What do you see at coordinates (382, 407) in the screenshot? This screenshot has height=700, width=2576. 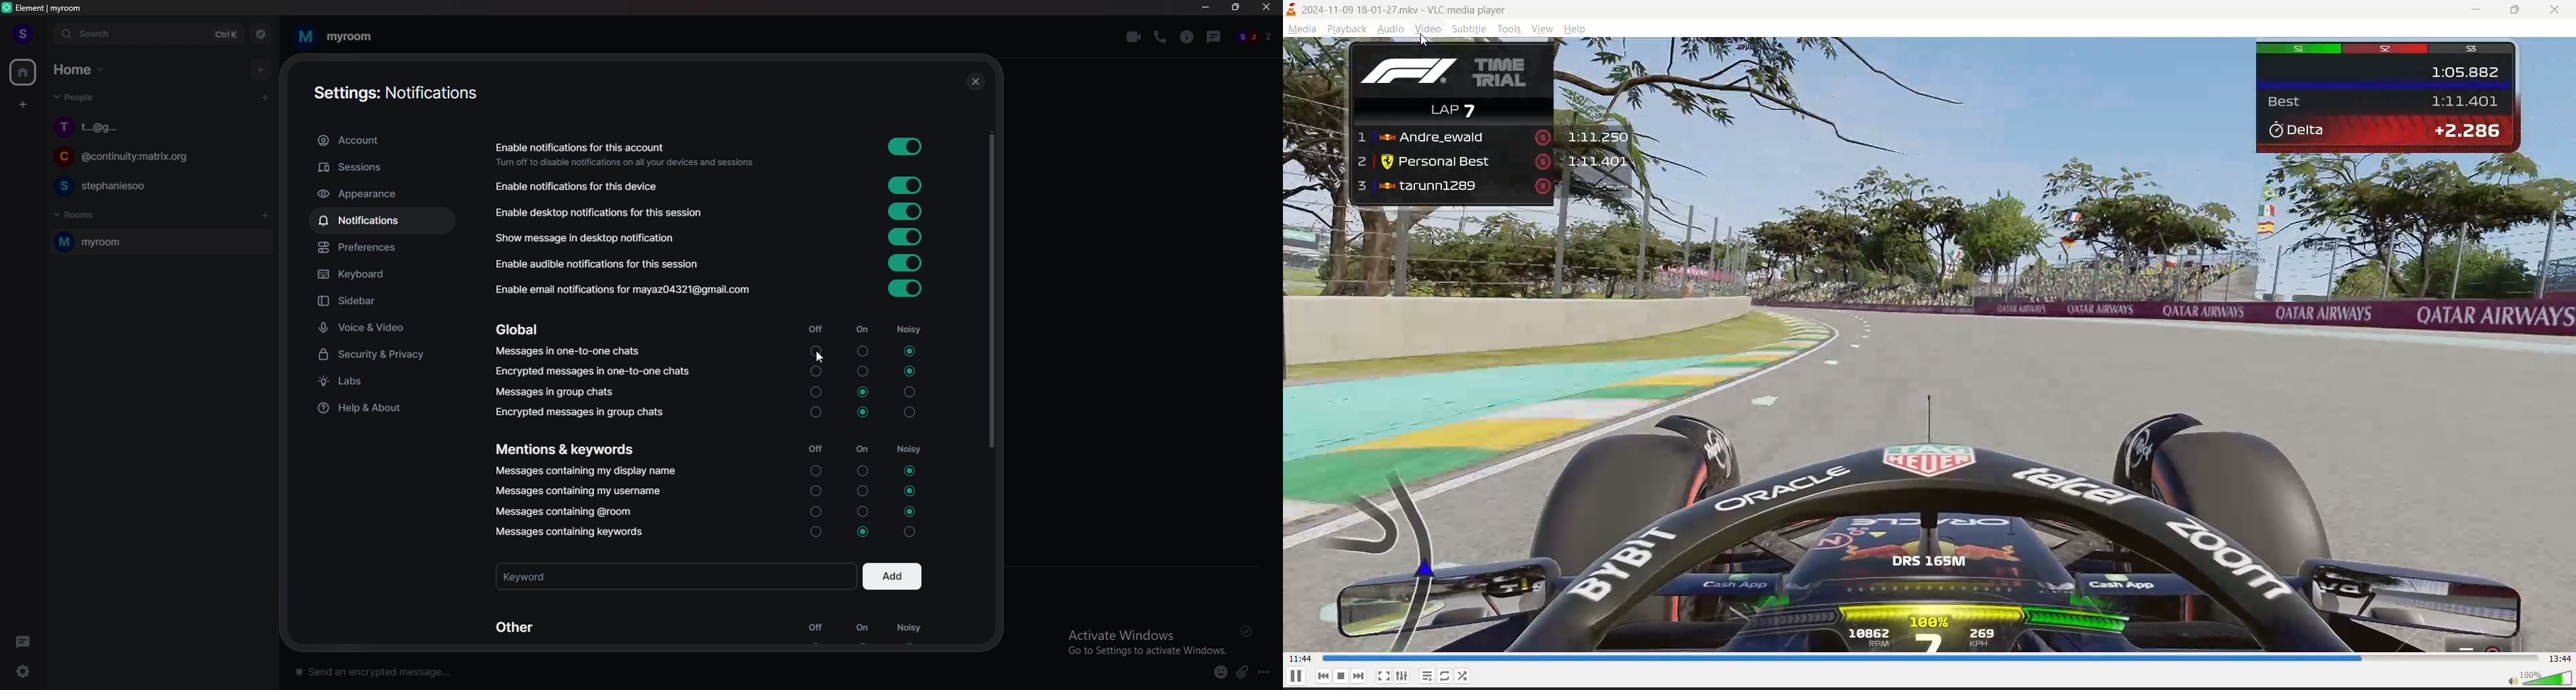 I see `help and about` at bounding box center [382, 407].